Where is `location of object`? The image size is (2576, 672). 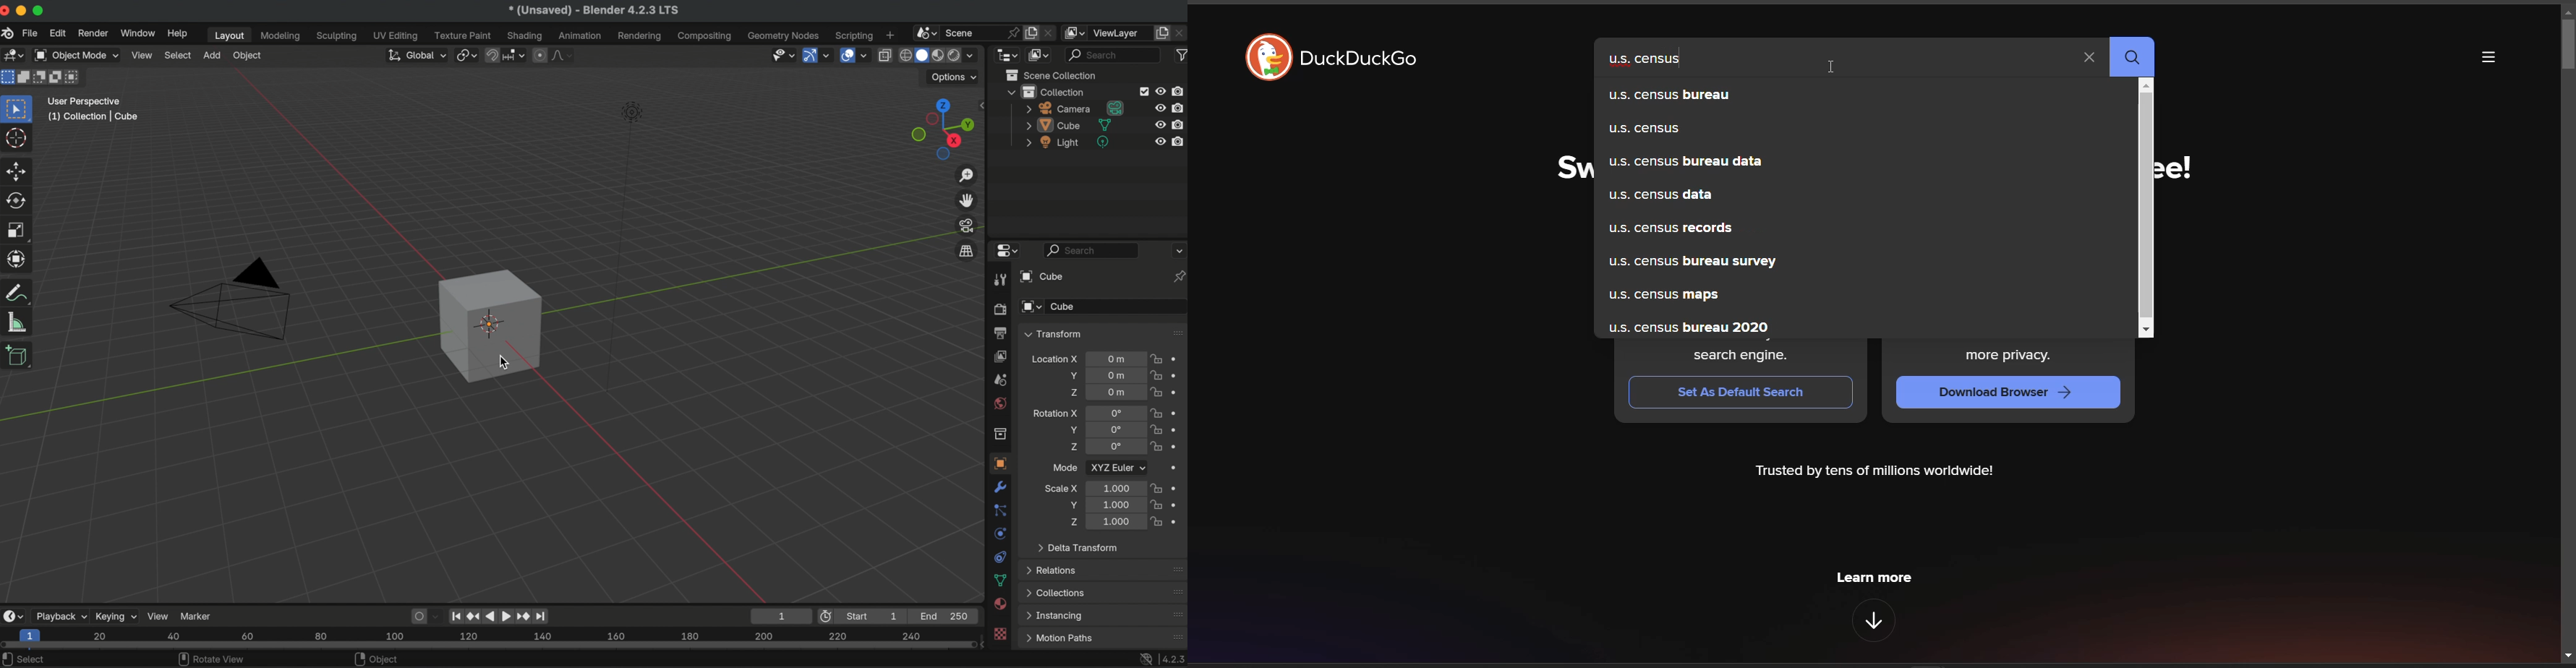
location of object is located at coordinates (1114, 374).